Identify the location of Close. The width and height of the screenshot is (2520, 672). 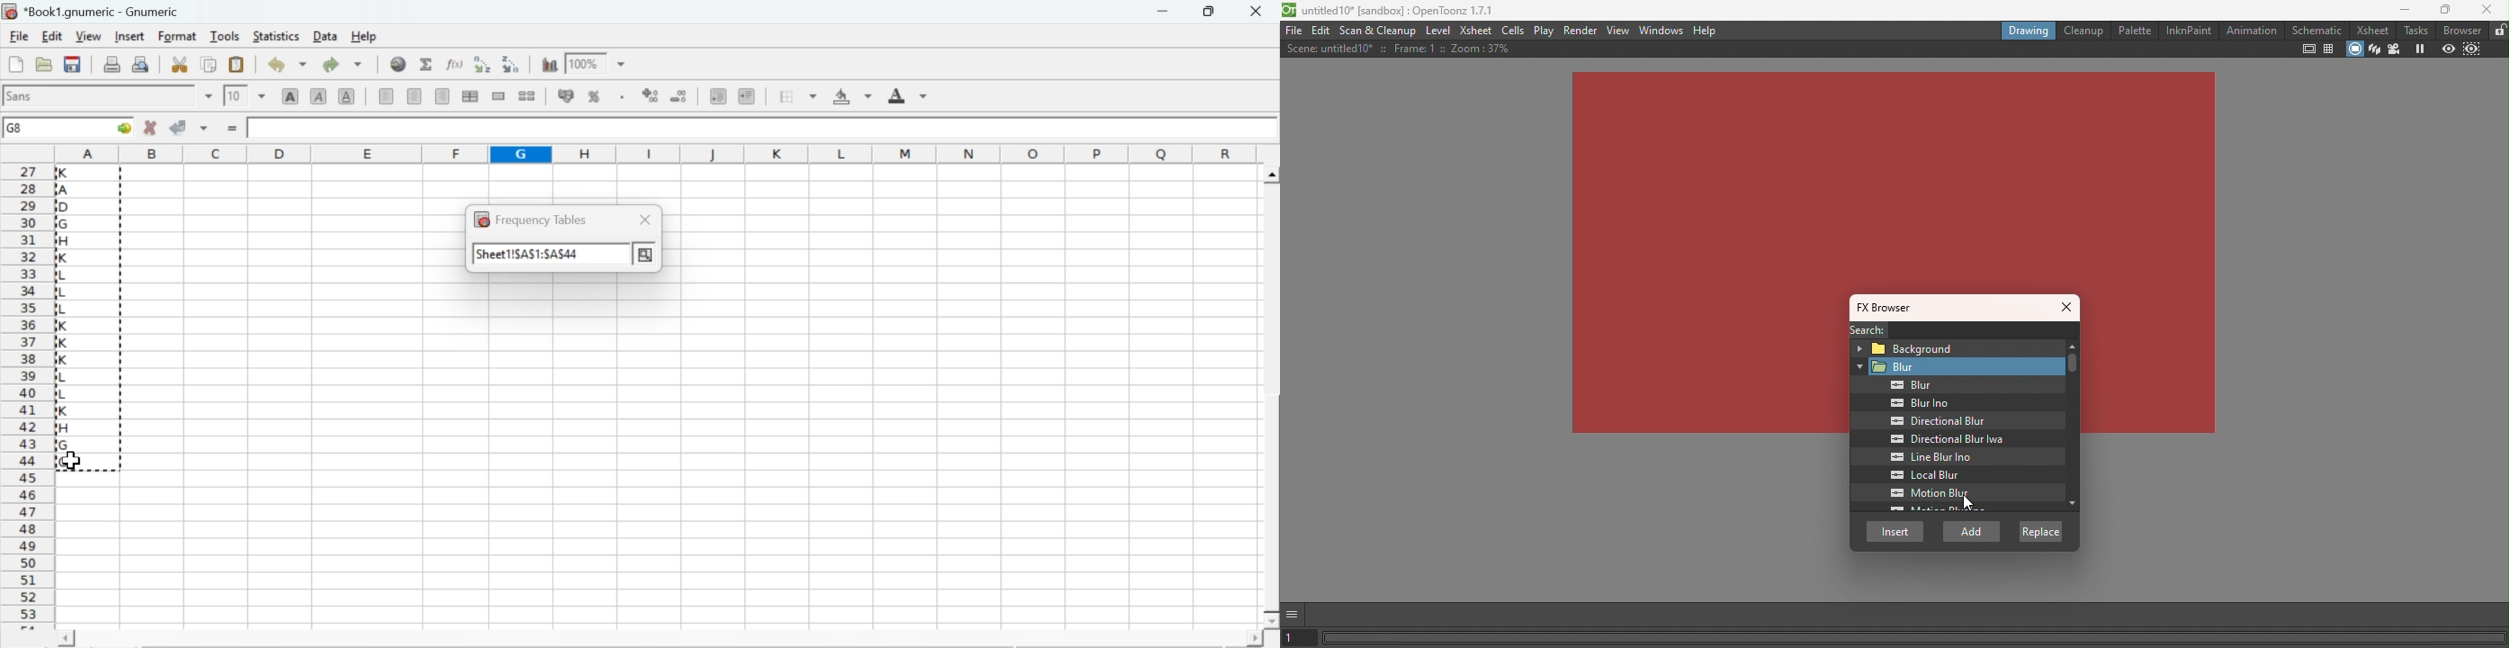
(2068, 309).